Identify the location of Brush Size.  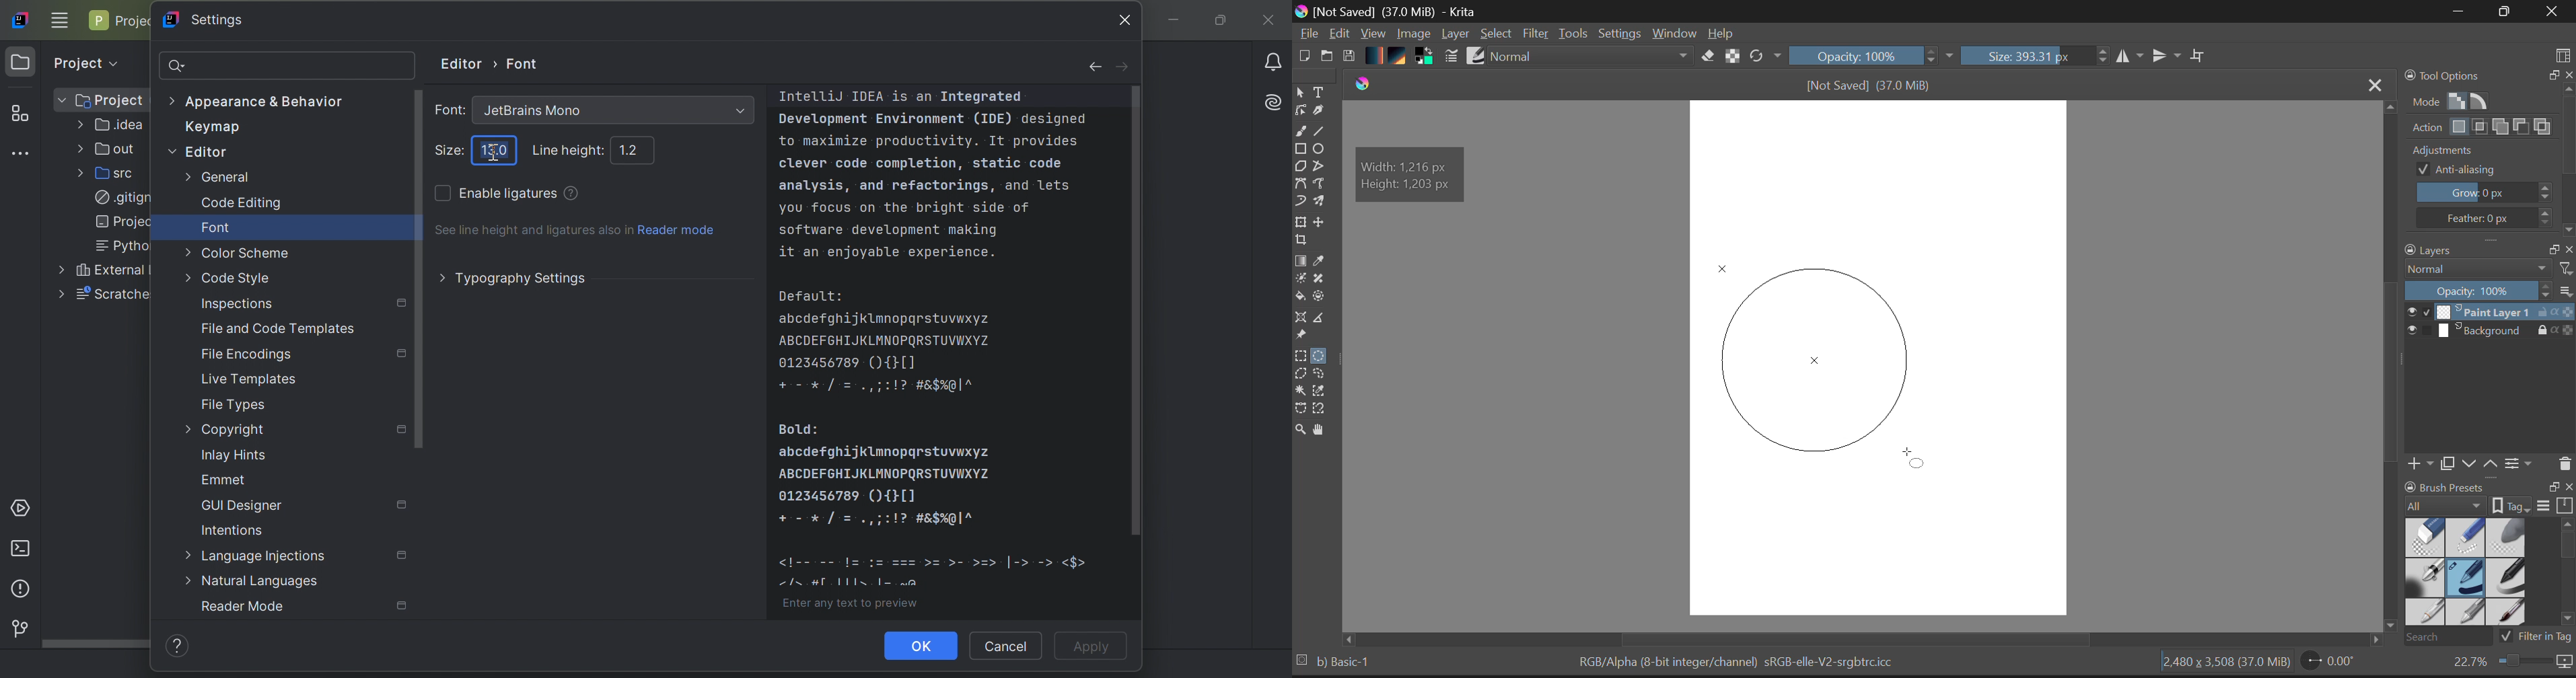
(2035, 57).